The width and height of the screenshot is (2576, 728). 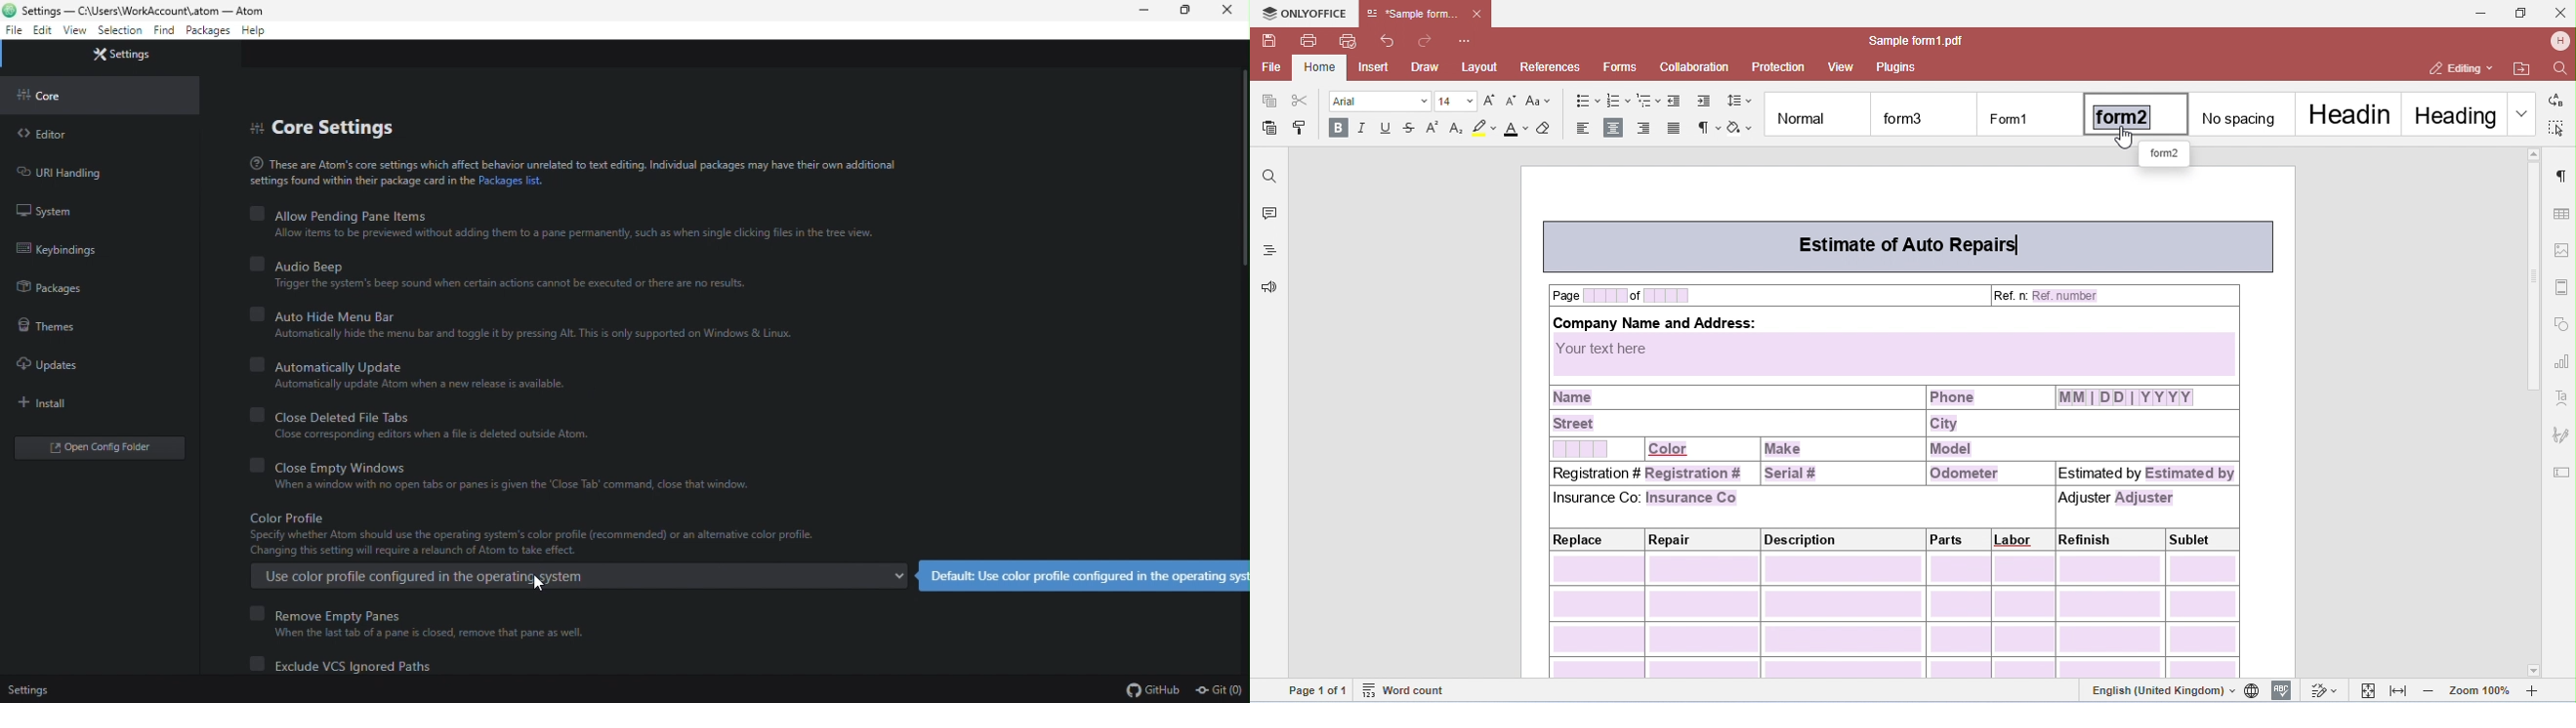 I want to click on URL handling, so click(x=67, y=173).